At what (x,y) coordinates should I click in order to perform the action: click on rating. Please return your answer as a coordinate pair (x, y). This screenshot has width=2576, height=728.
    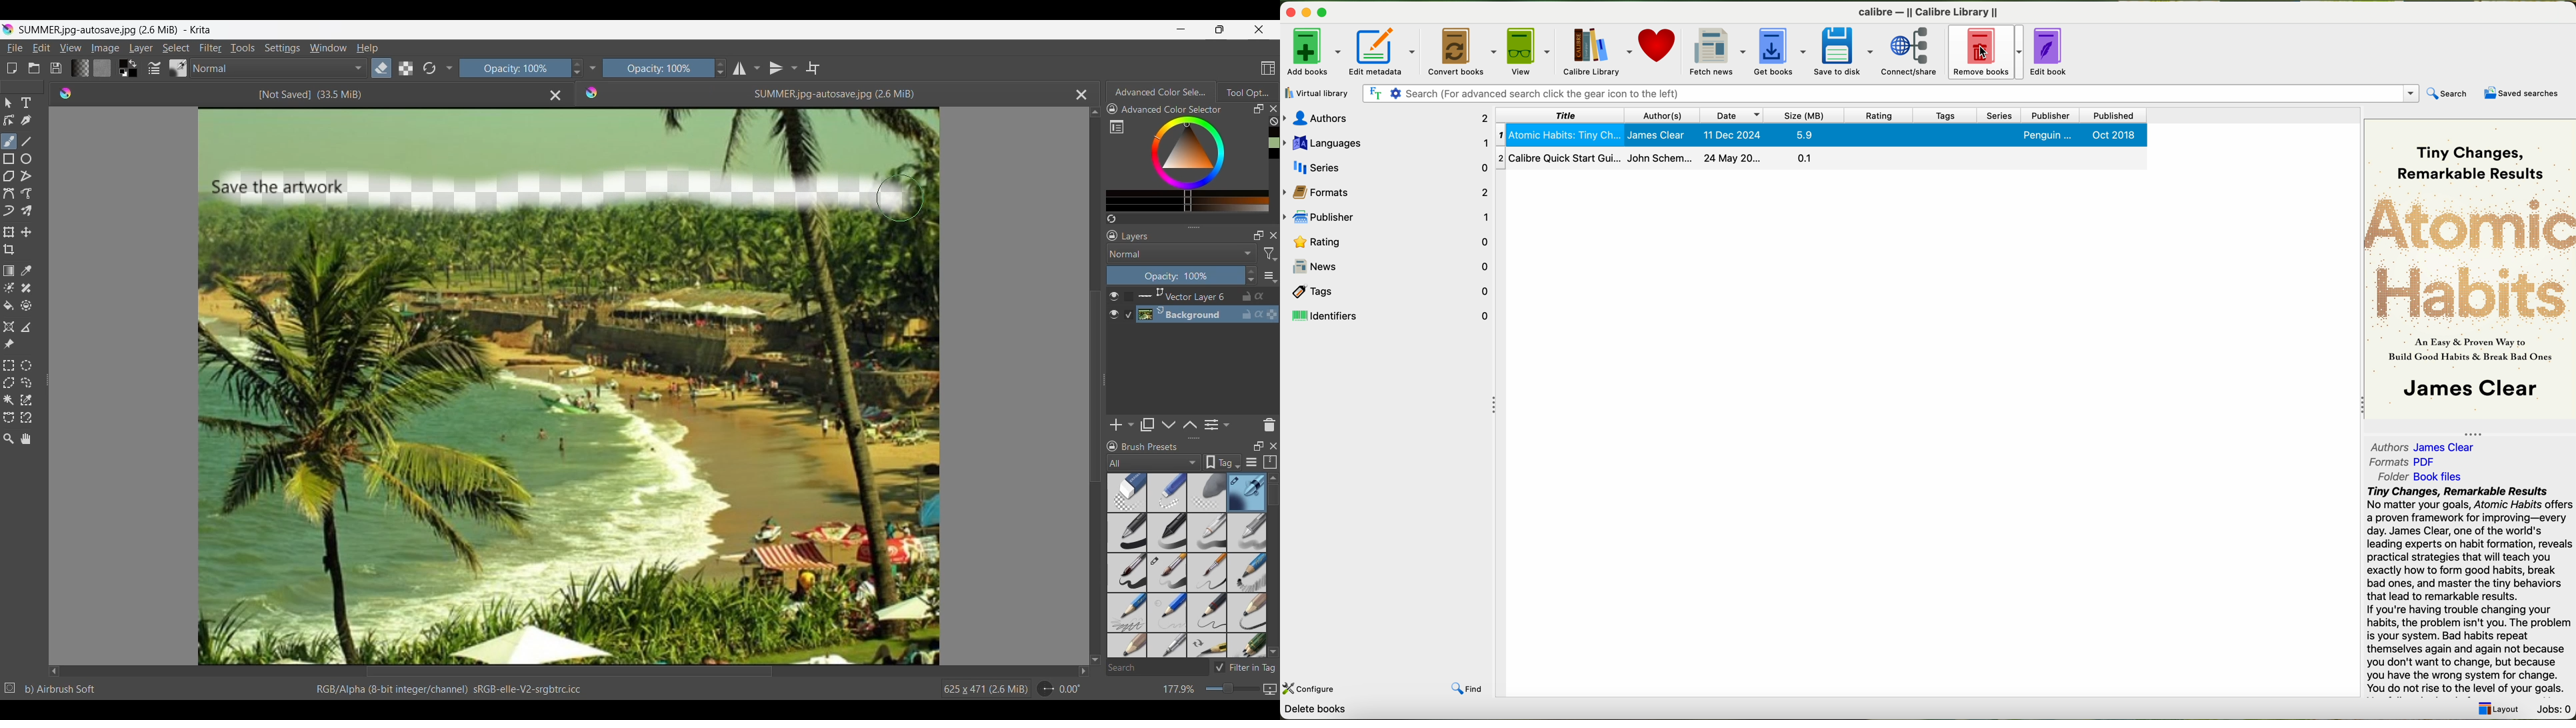
    Looking at the image, I should click on (1880, 114).